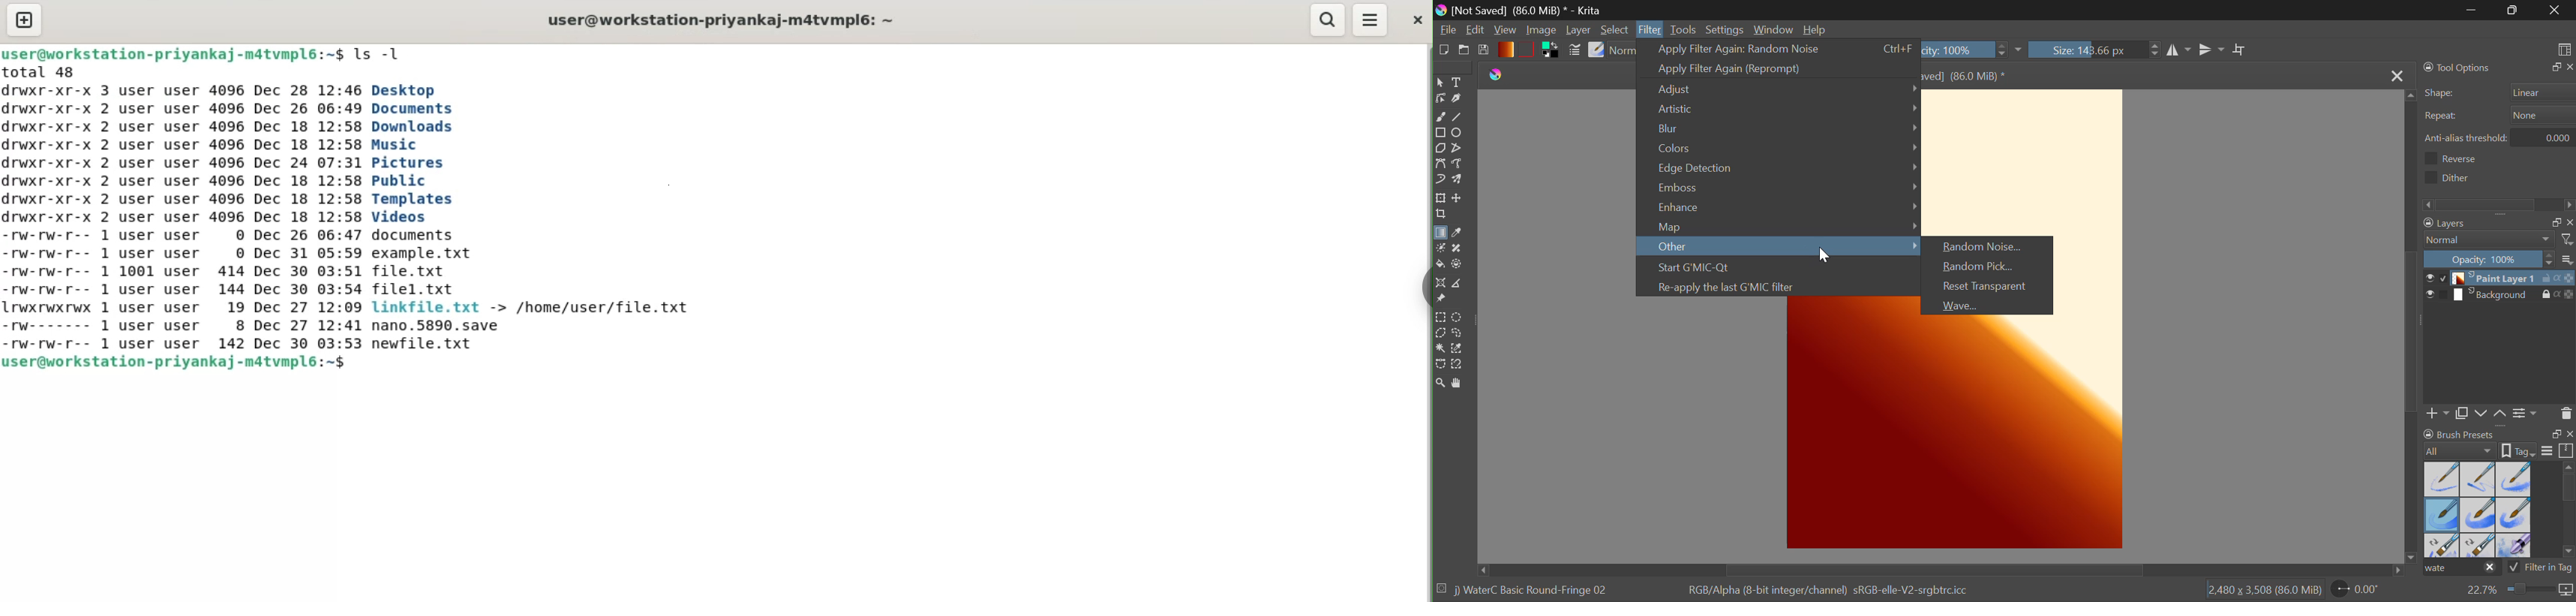  I want to click on Reference Images, so click(1443, 300).